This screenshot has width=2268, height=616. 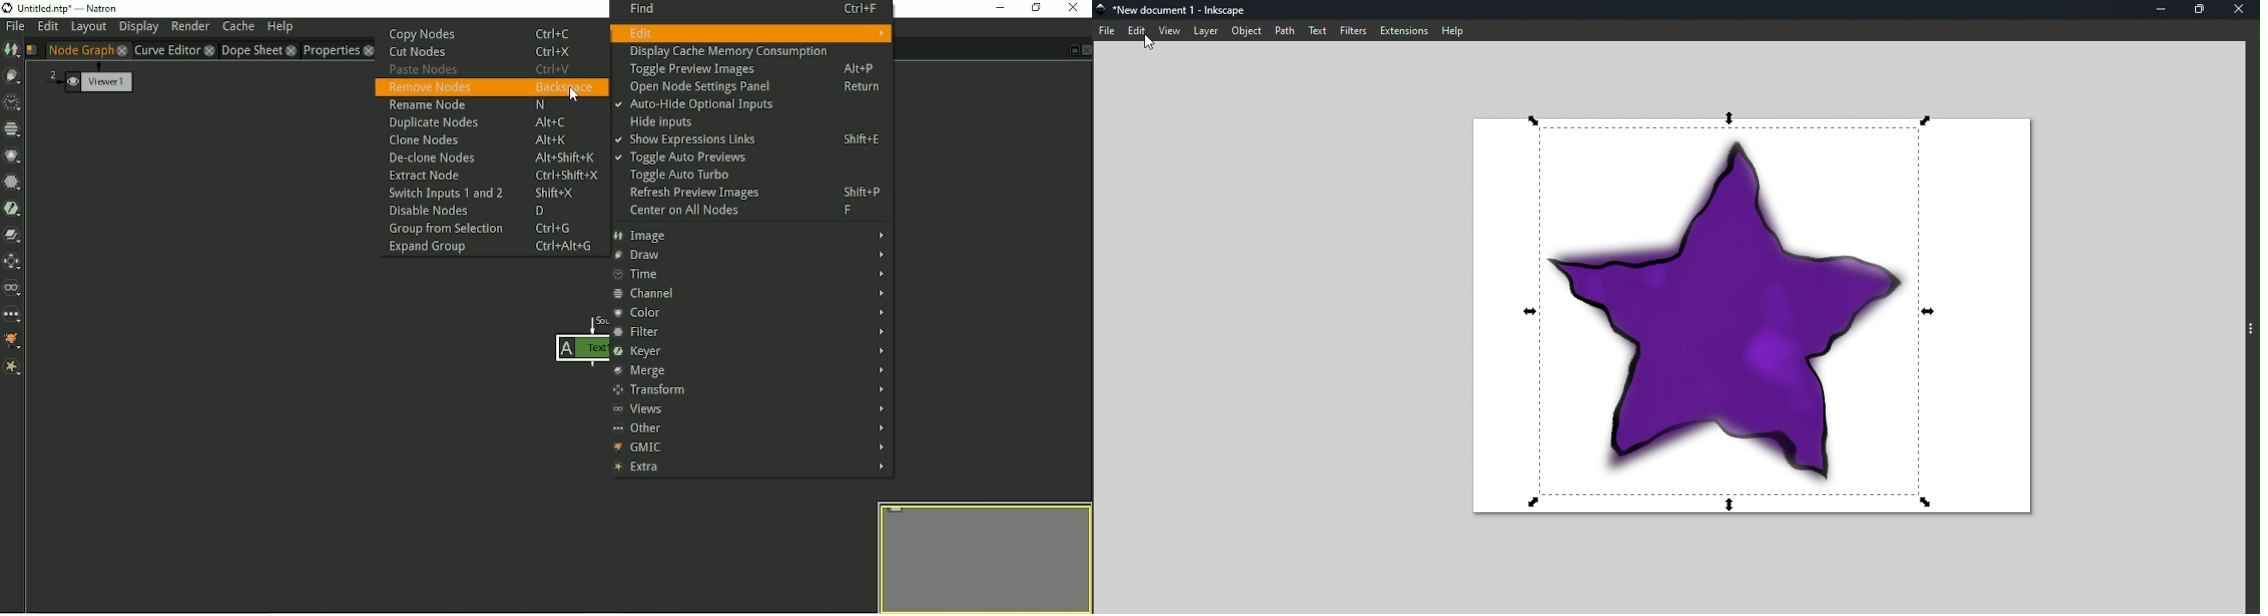 What do you see at coordinates (7, 9) in the screenshot?
I see `logo` at bounding box center [7, 9].